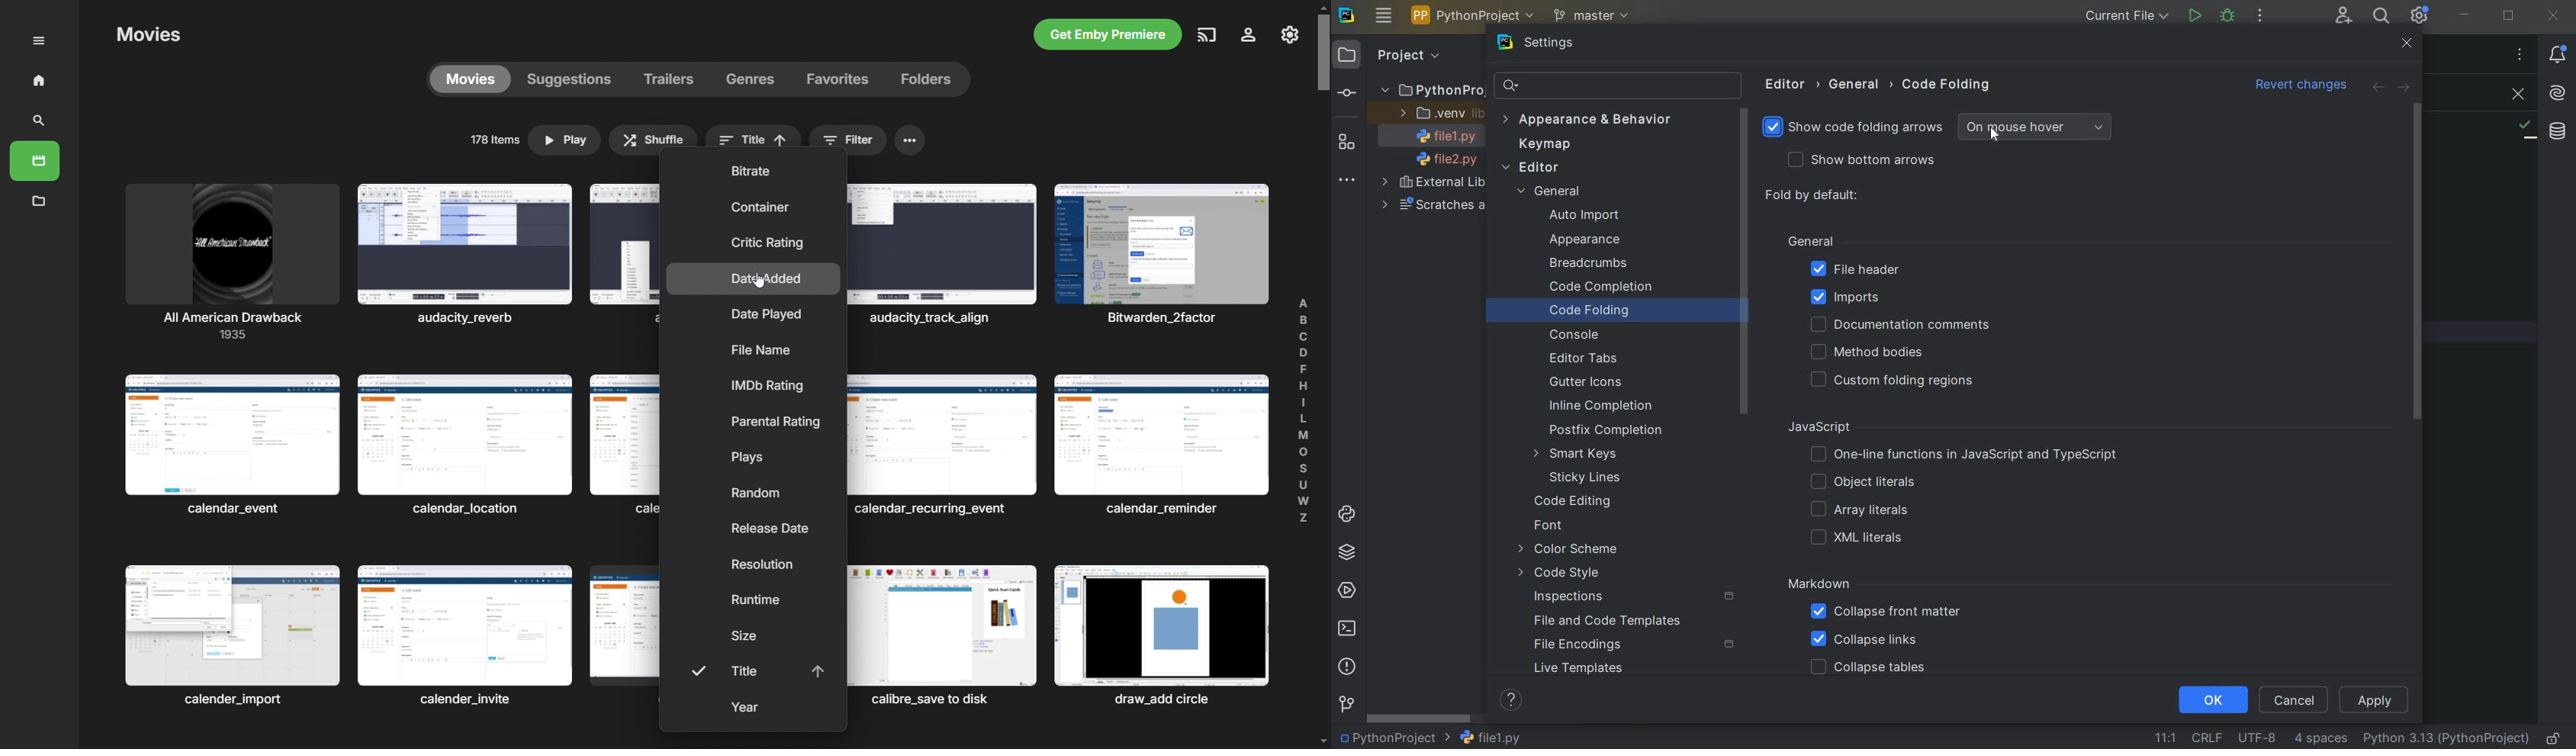  What do you see at coordinates (1590, 383) in the screenshot?
I see `GUTTER ICONS` at bounding box center [1590, 383].